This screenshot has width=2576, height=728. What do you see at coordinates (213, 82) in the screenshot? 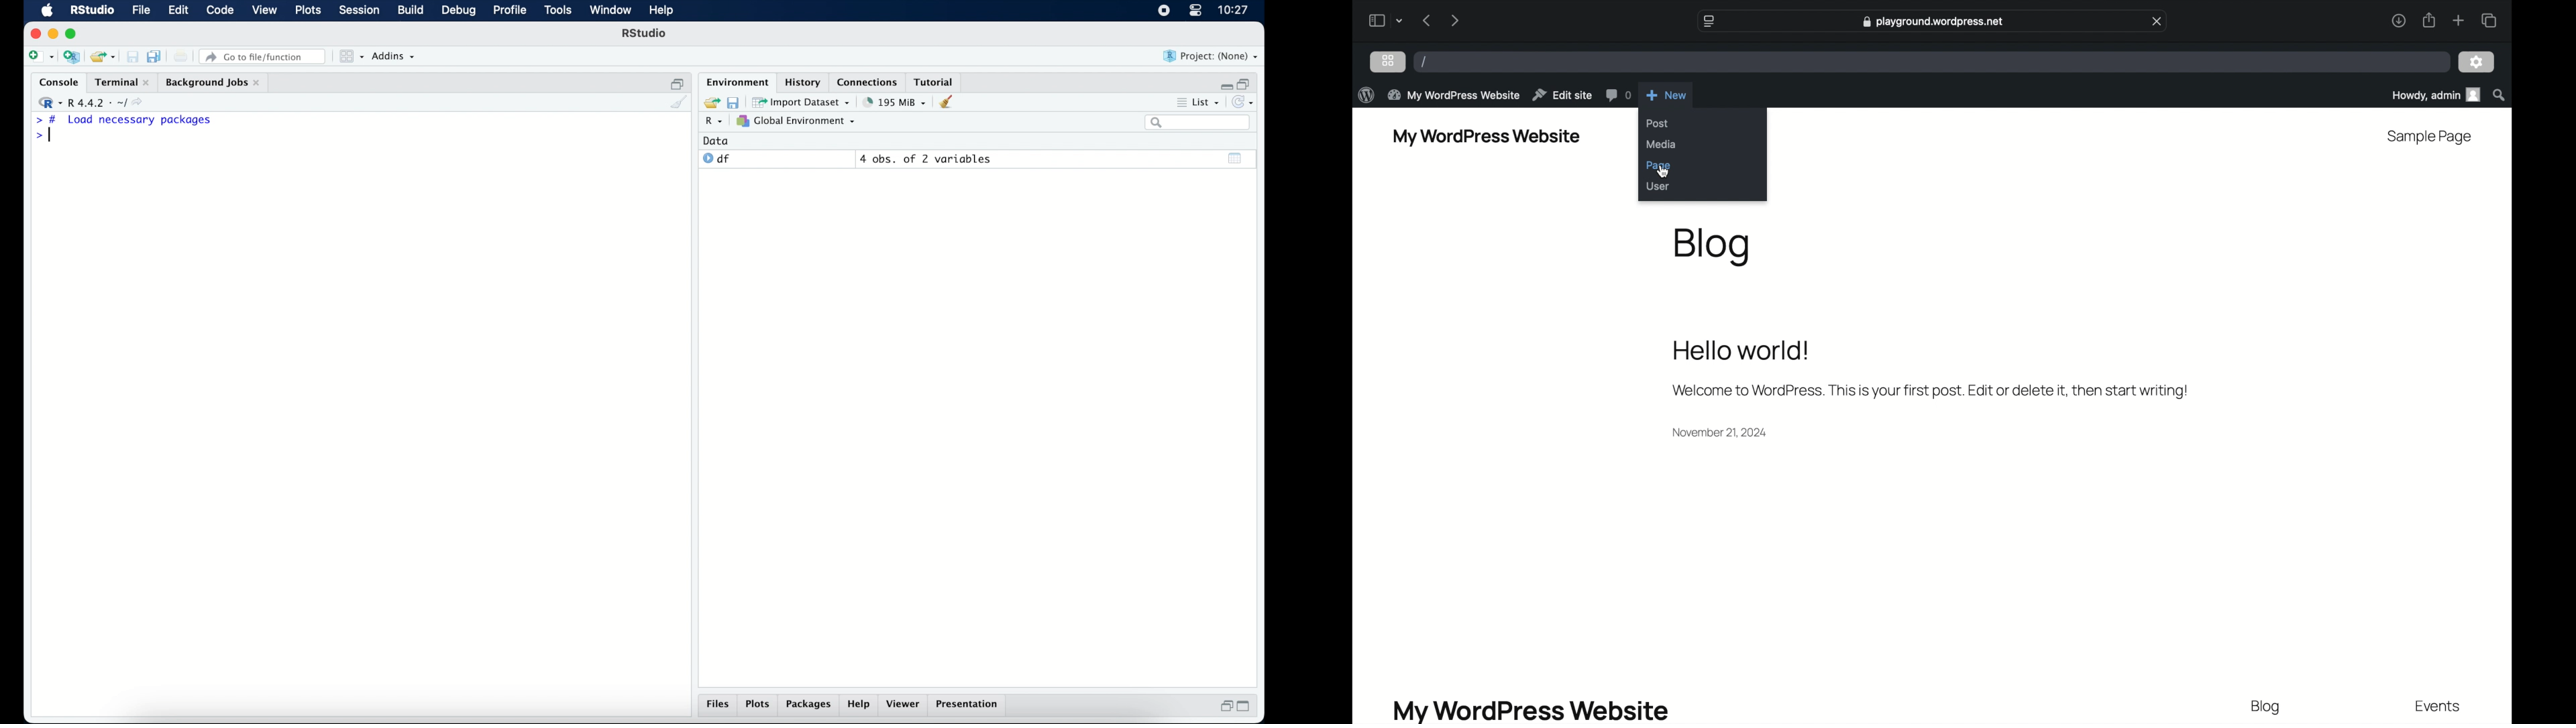
I see `background jobs` at bounding box center [213, 82].